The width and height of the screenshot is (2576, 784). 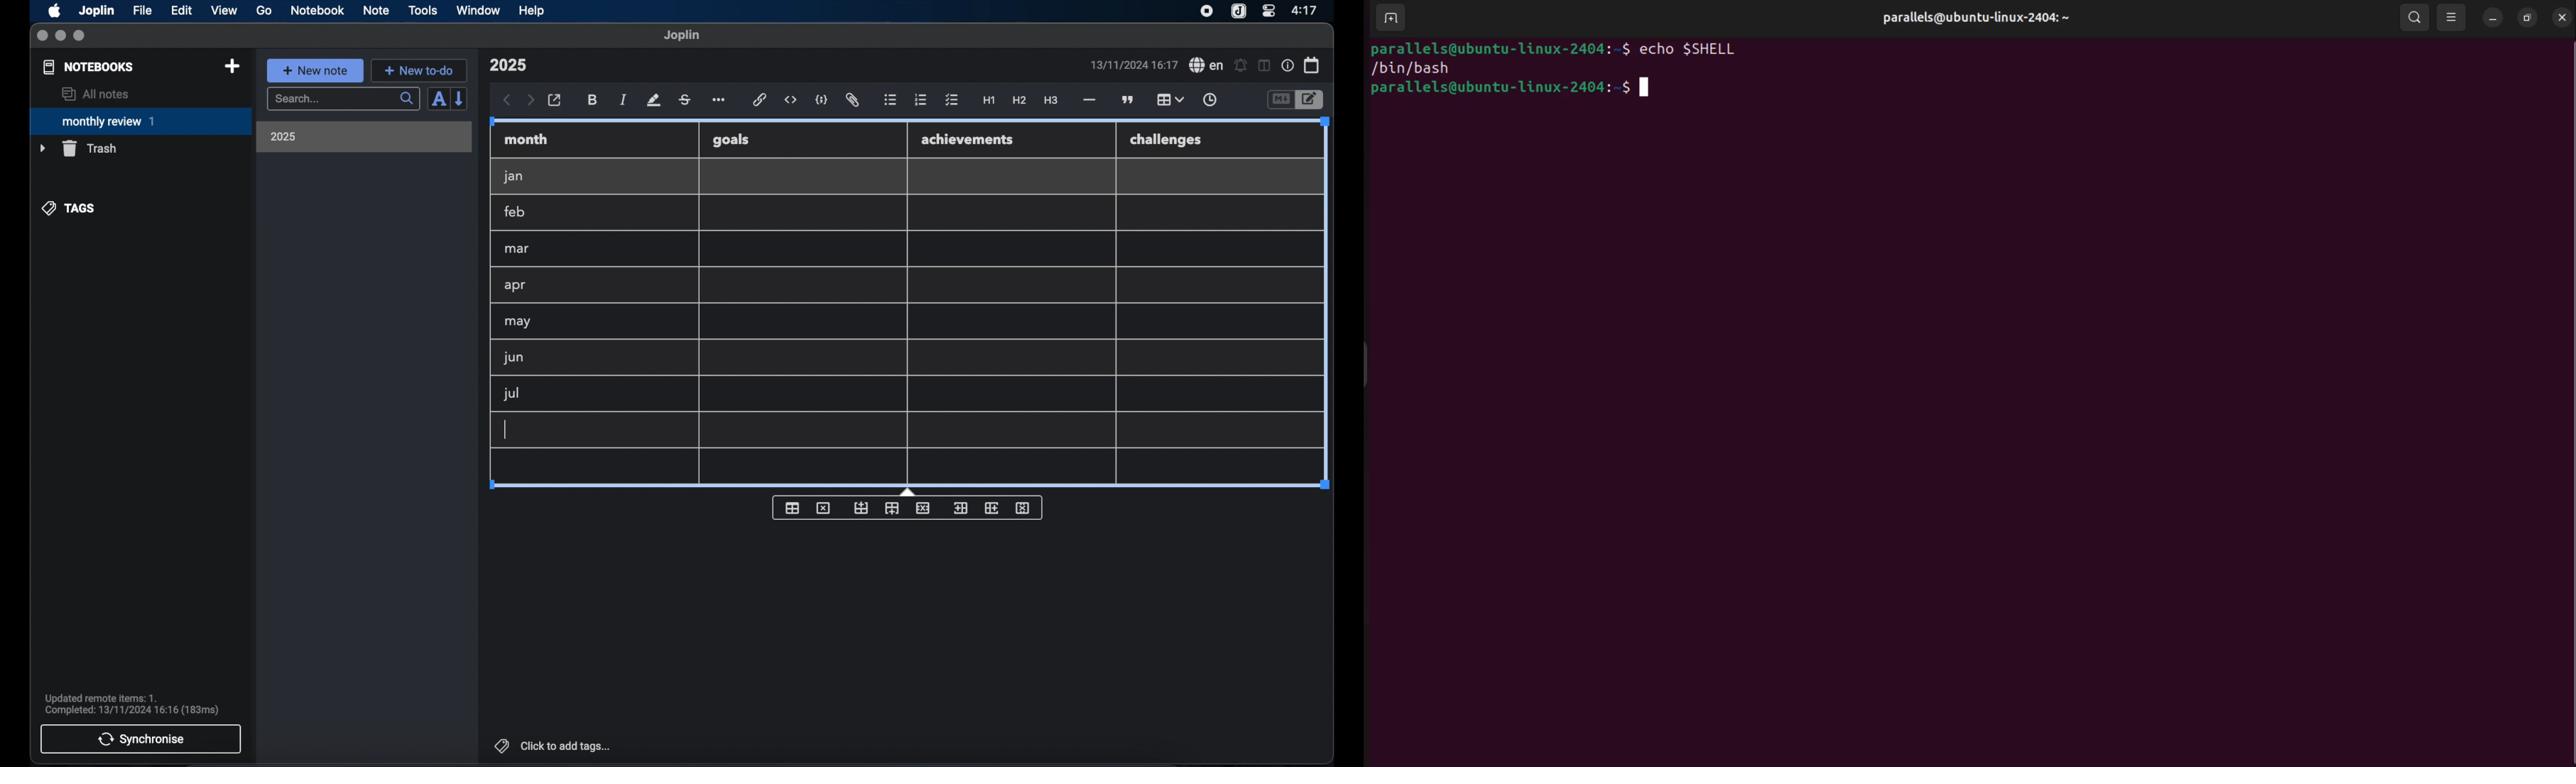 I want to click on trash, so click(x=78, y=148).